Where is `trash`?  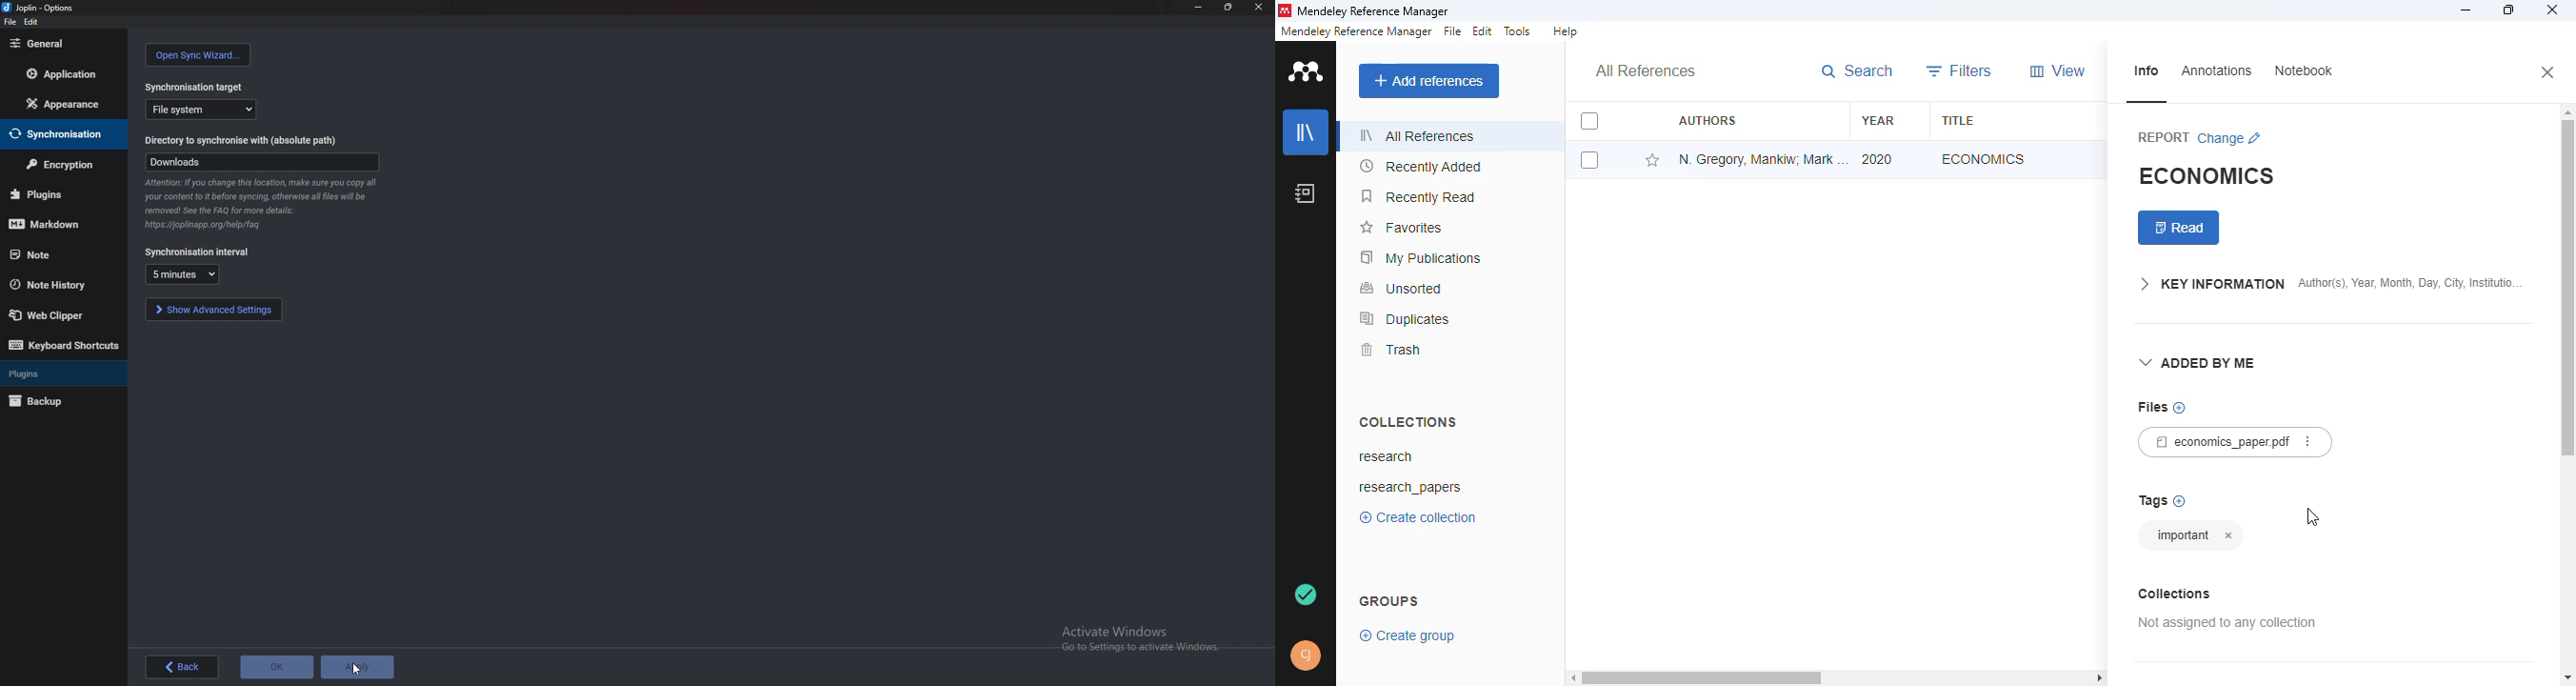 trash is located at coordinates (1389, 351).